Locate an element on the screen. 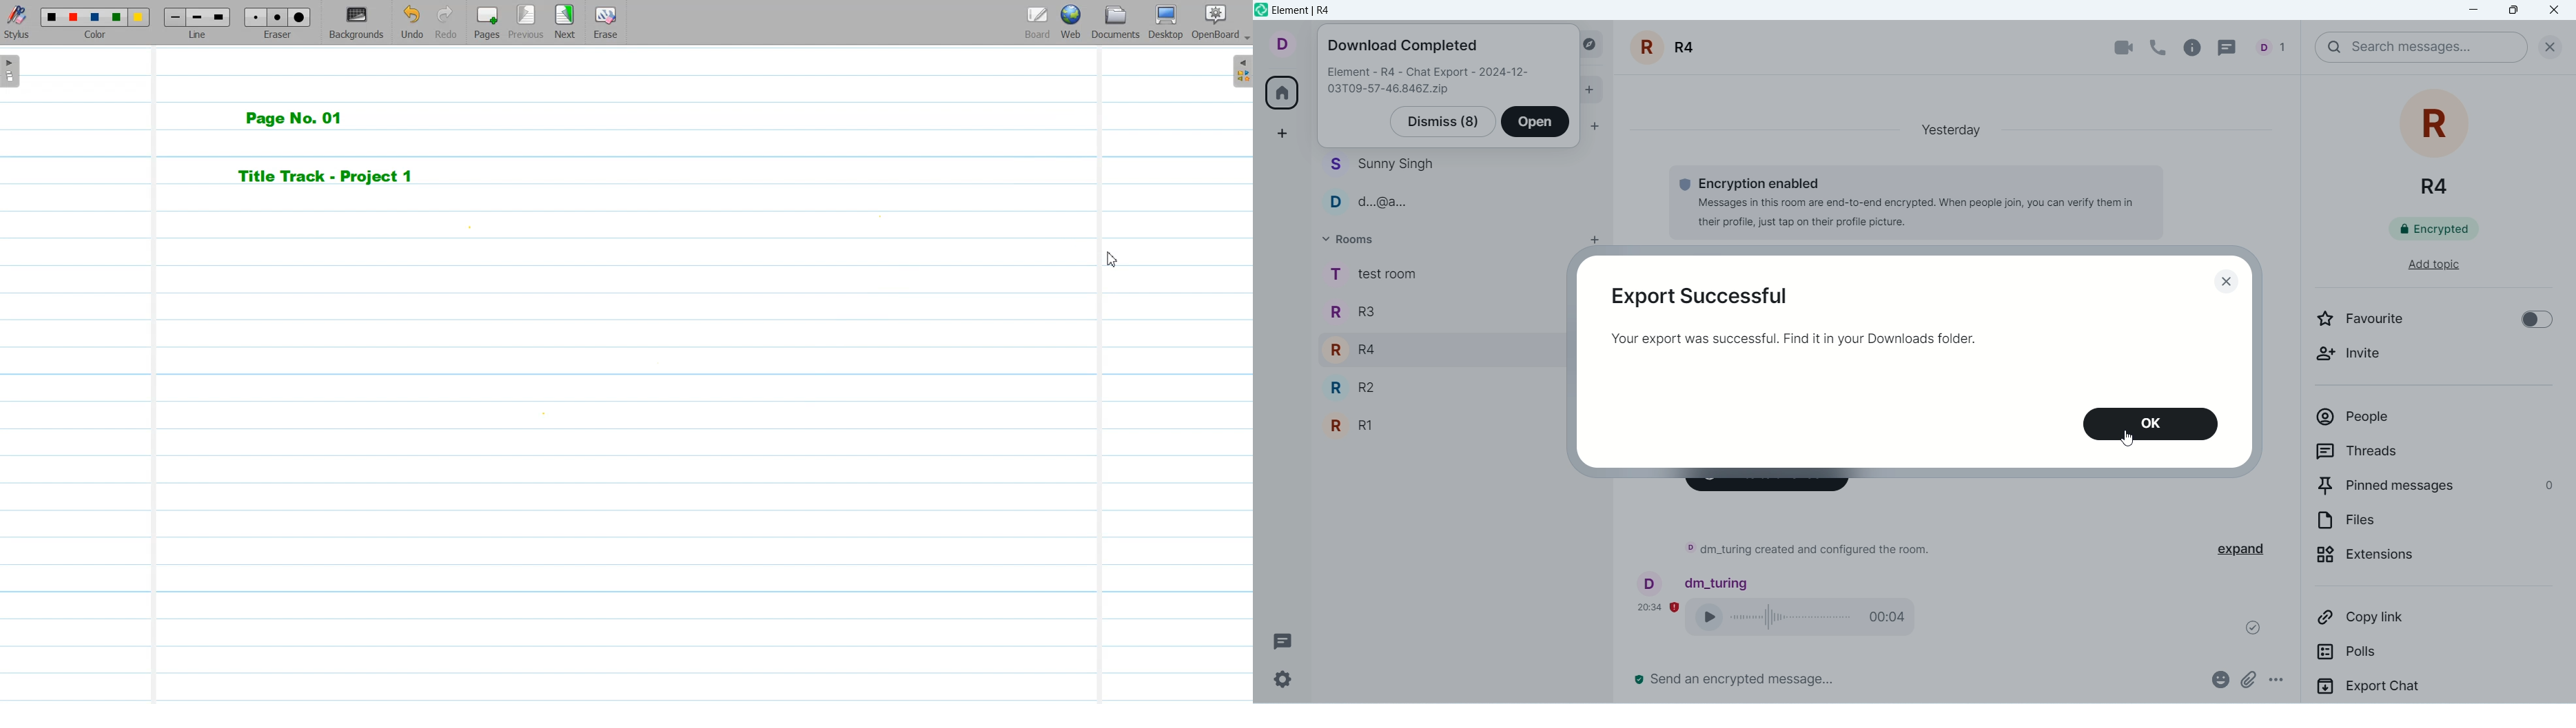  account is located at coordinates (1280, 43).